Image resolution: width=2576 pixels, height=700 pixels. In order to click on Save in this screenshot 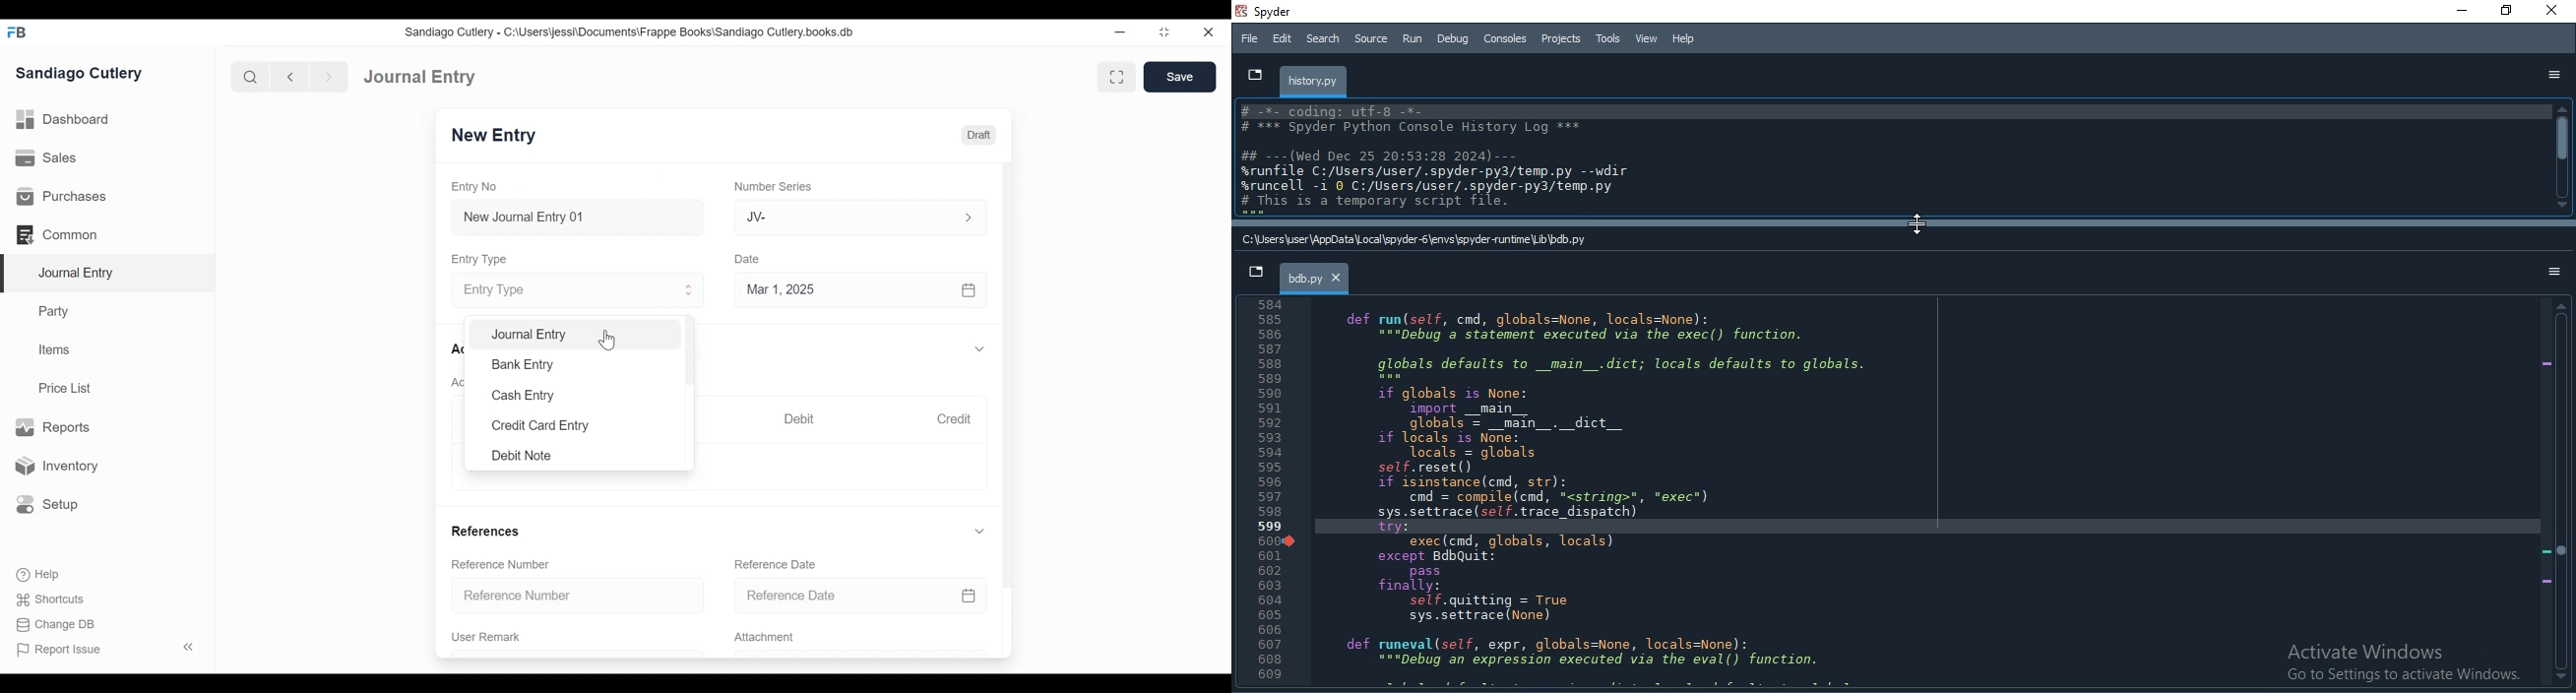, I will do `click(1181, 76)`.